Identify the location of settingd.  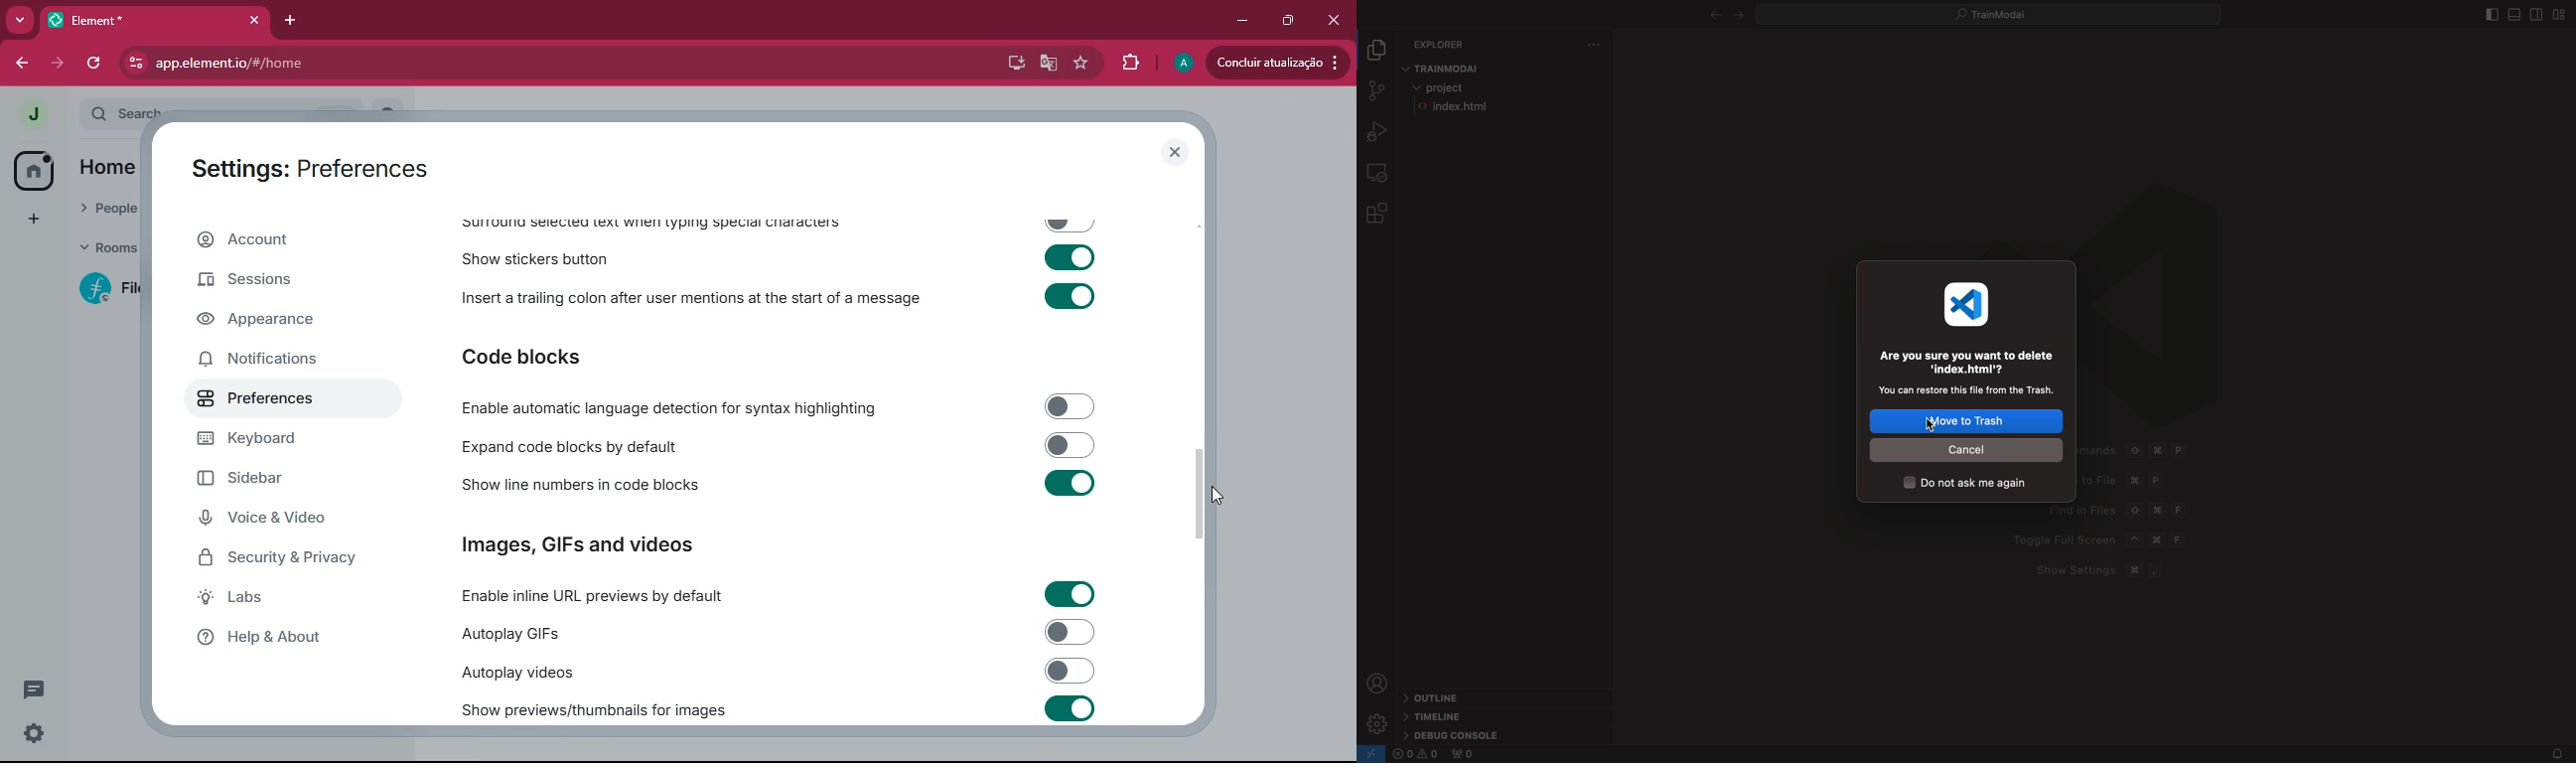
(1377, 723).